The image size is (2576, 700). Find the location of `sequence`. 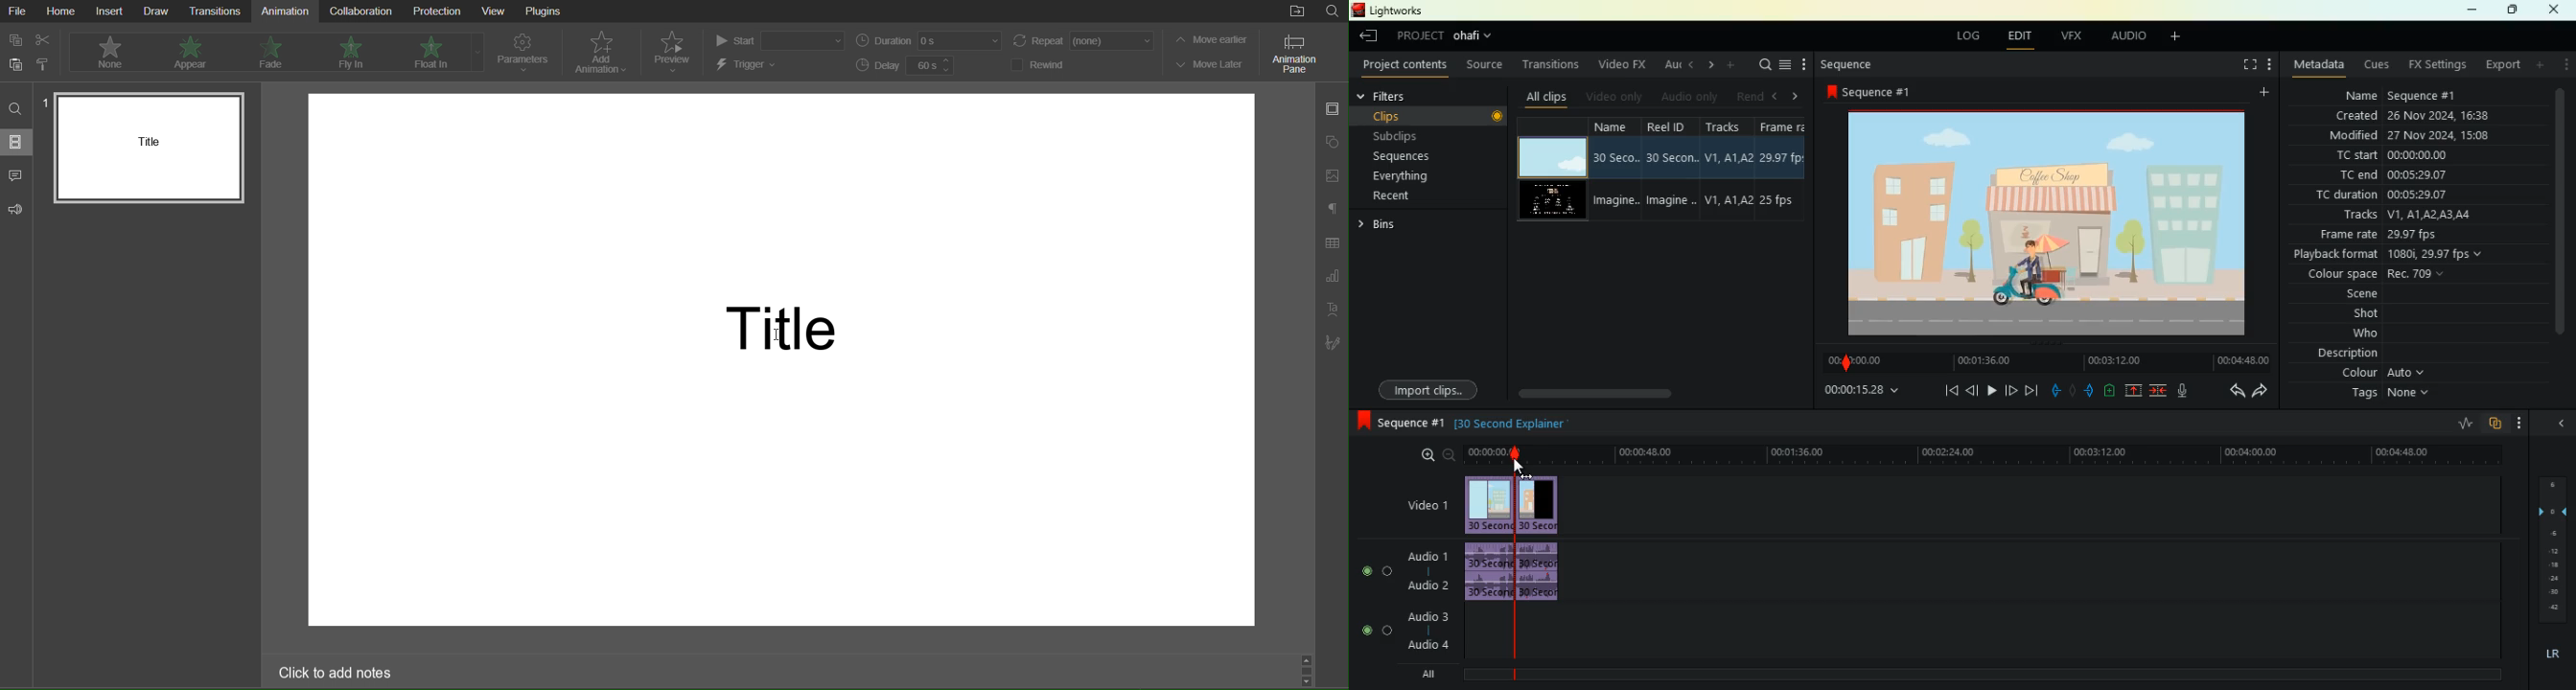

sequence is located at coordinates (1849, 65).